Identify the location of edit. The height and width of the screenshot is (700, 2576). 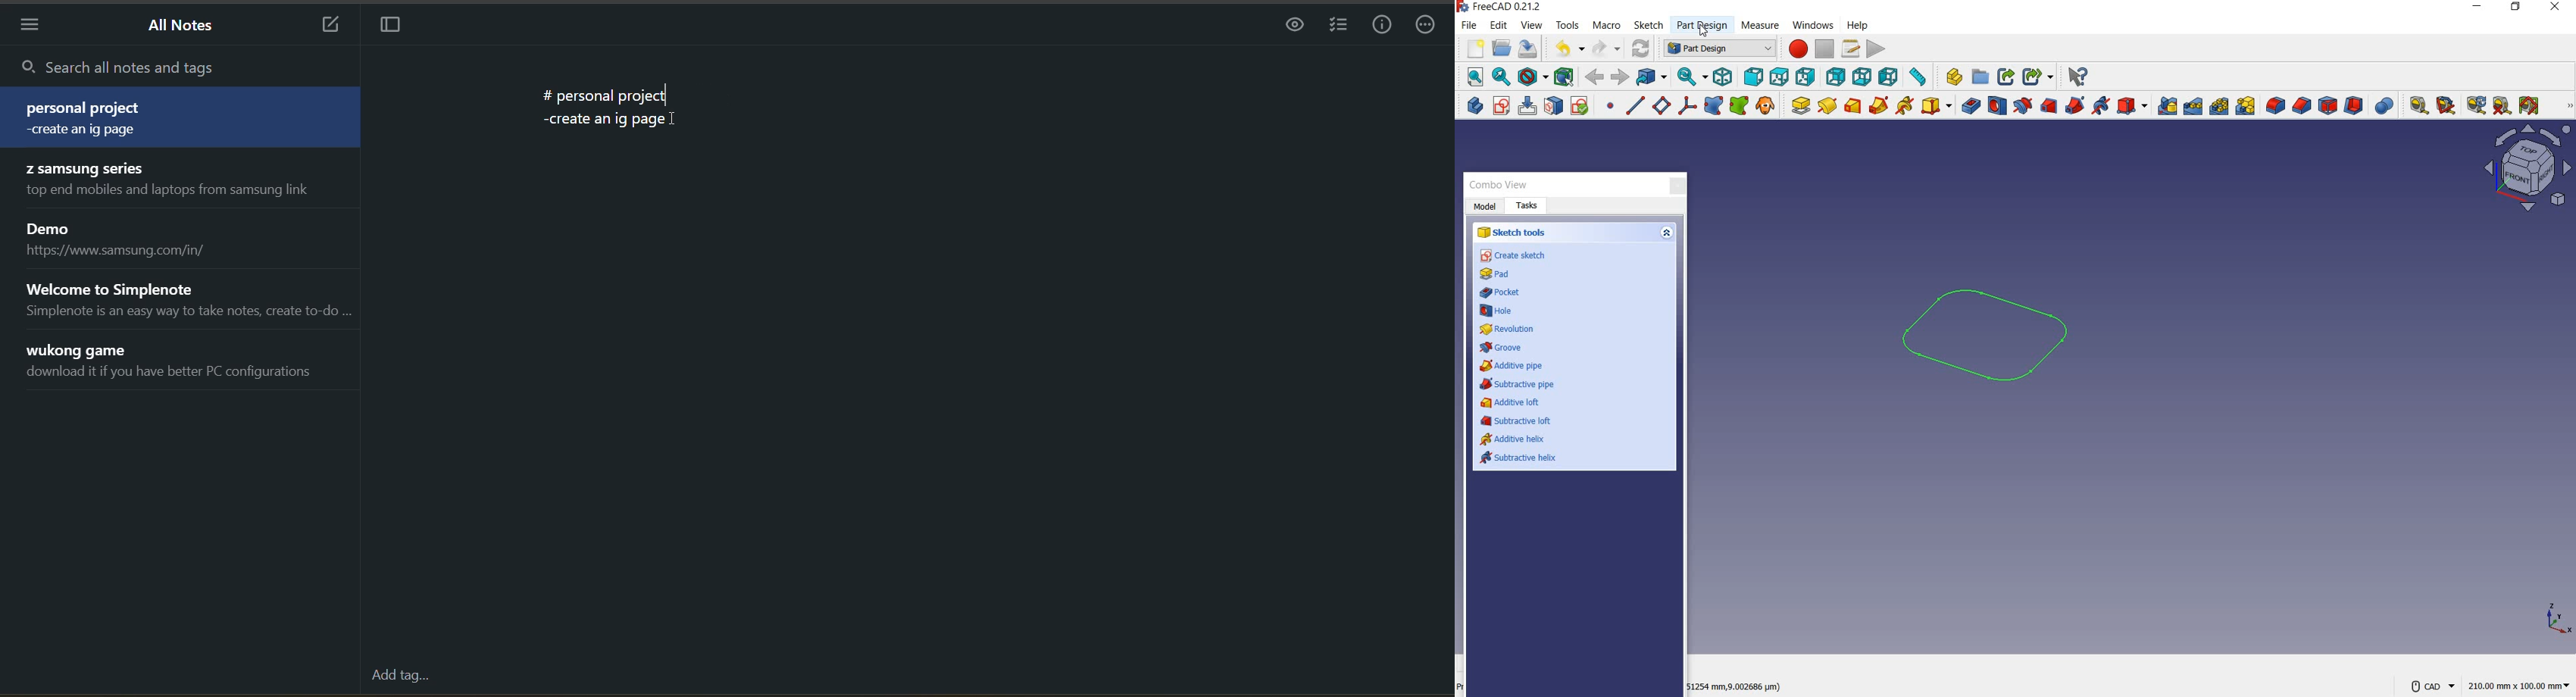
(1499, 27).